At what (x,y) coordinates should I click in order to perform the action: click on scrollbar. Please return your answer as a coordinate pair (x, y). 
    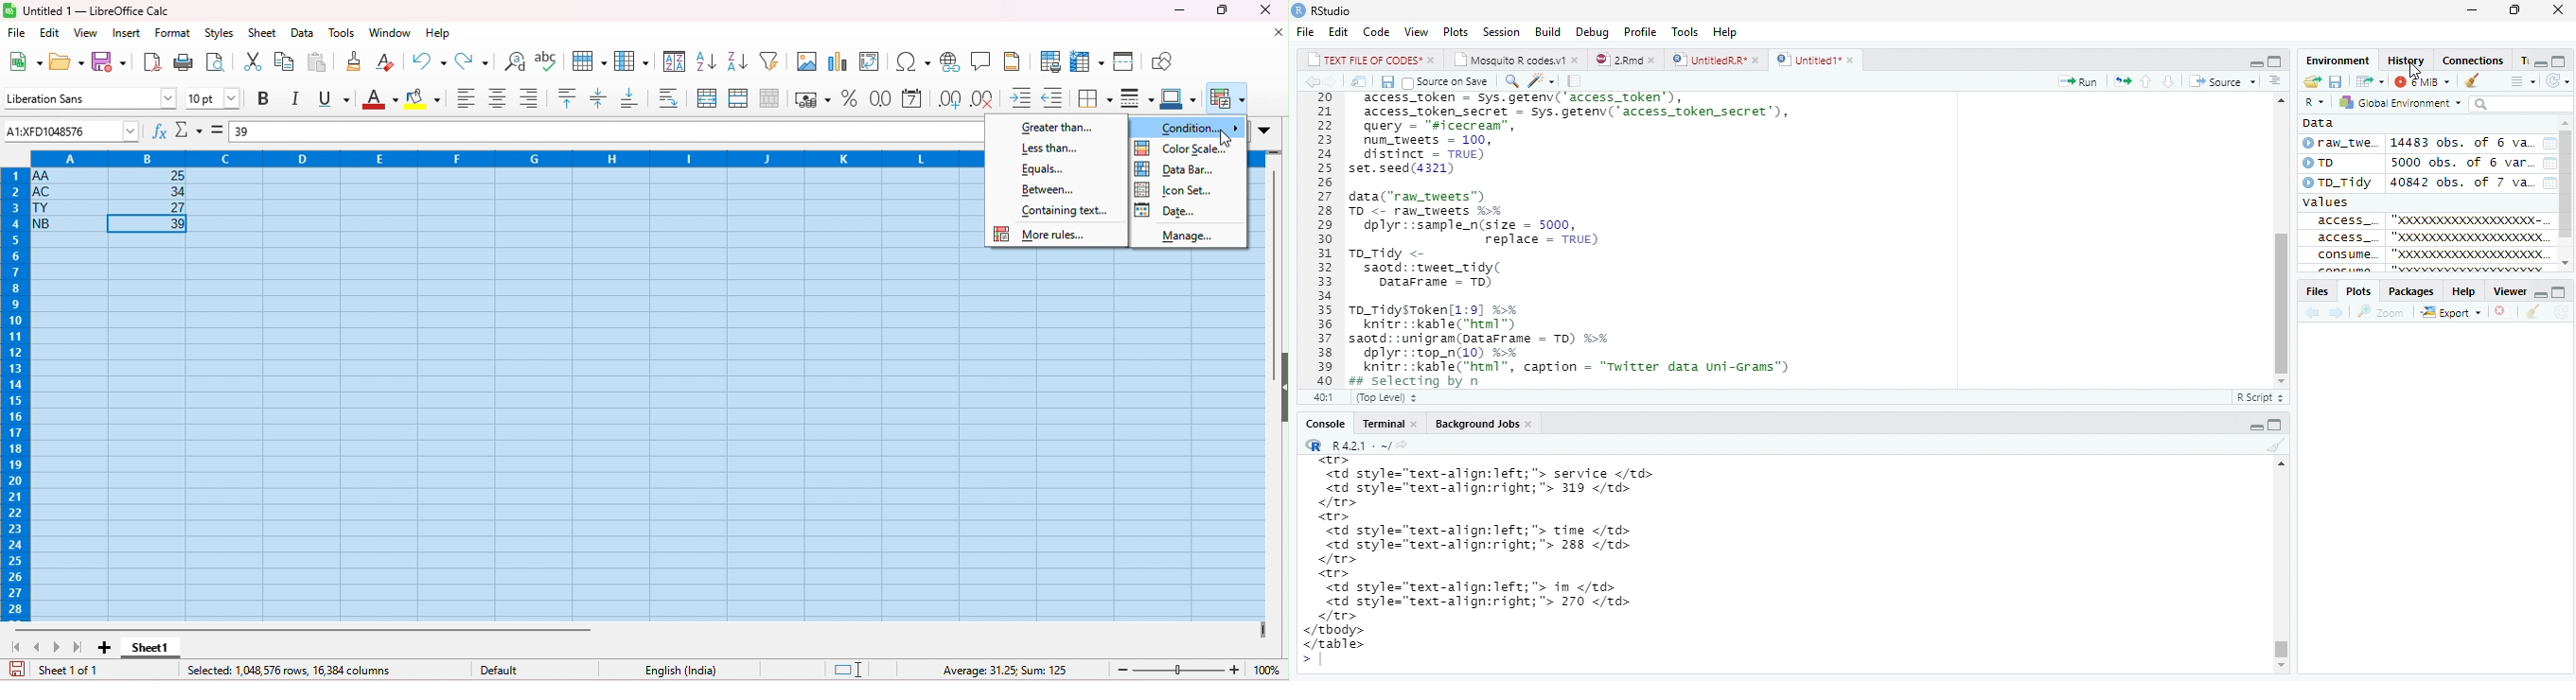
    Looking at the image, I should click on (2280, 236).